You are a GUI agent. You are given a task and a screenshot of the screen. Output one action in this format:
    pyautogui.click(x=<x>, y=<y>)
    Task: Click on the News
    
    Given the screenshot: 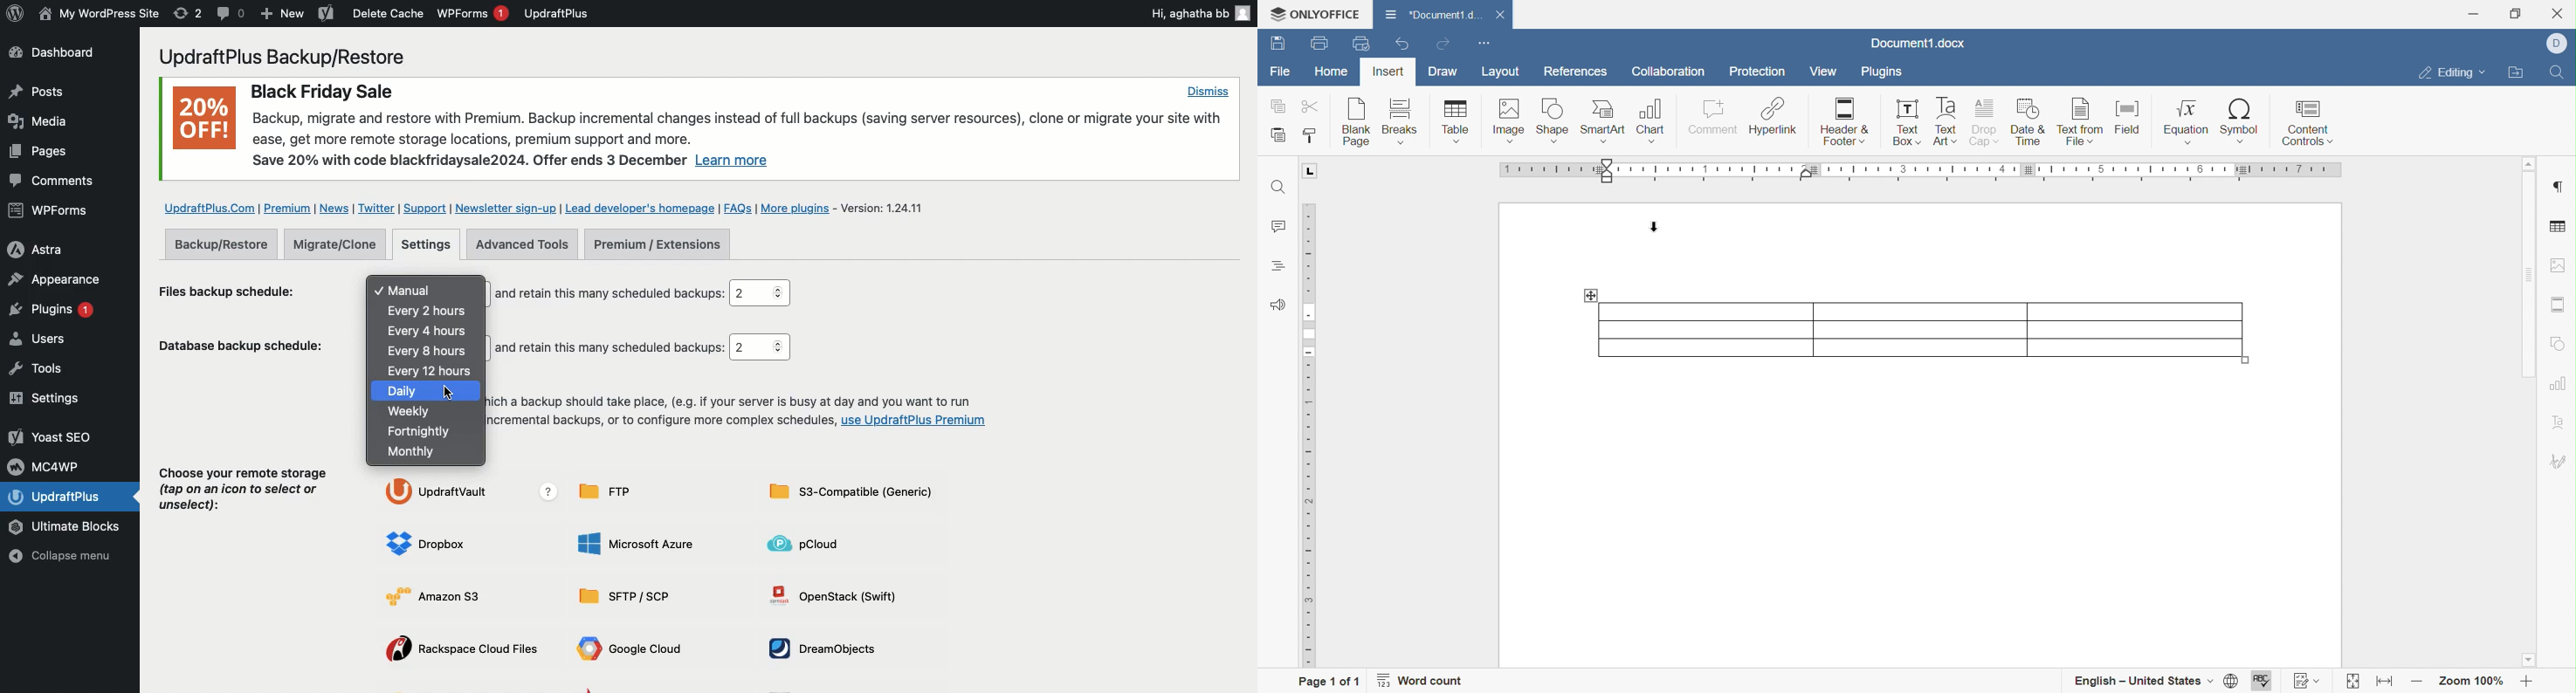 What is the action you would take?
    pyautogui.click(x=336, y=209)
    